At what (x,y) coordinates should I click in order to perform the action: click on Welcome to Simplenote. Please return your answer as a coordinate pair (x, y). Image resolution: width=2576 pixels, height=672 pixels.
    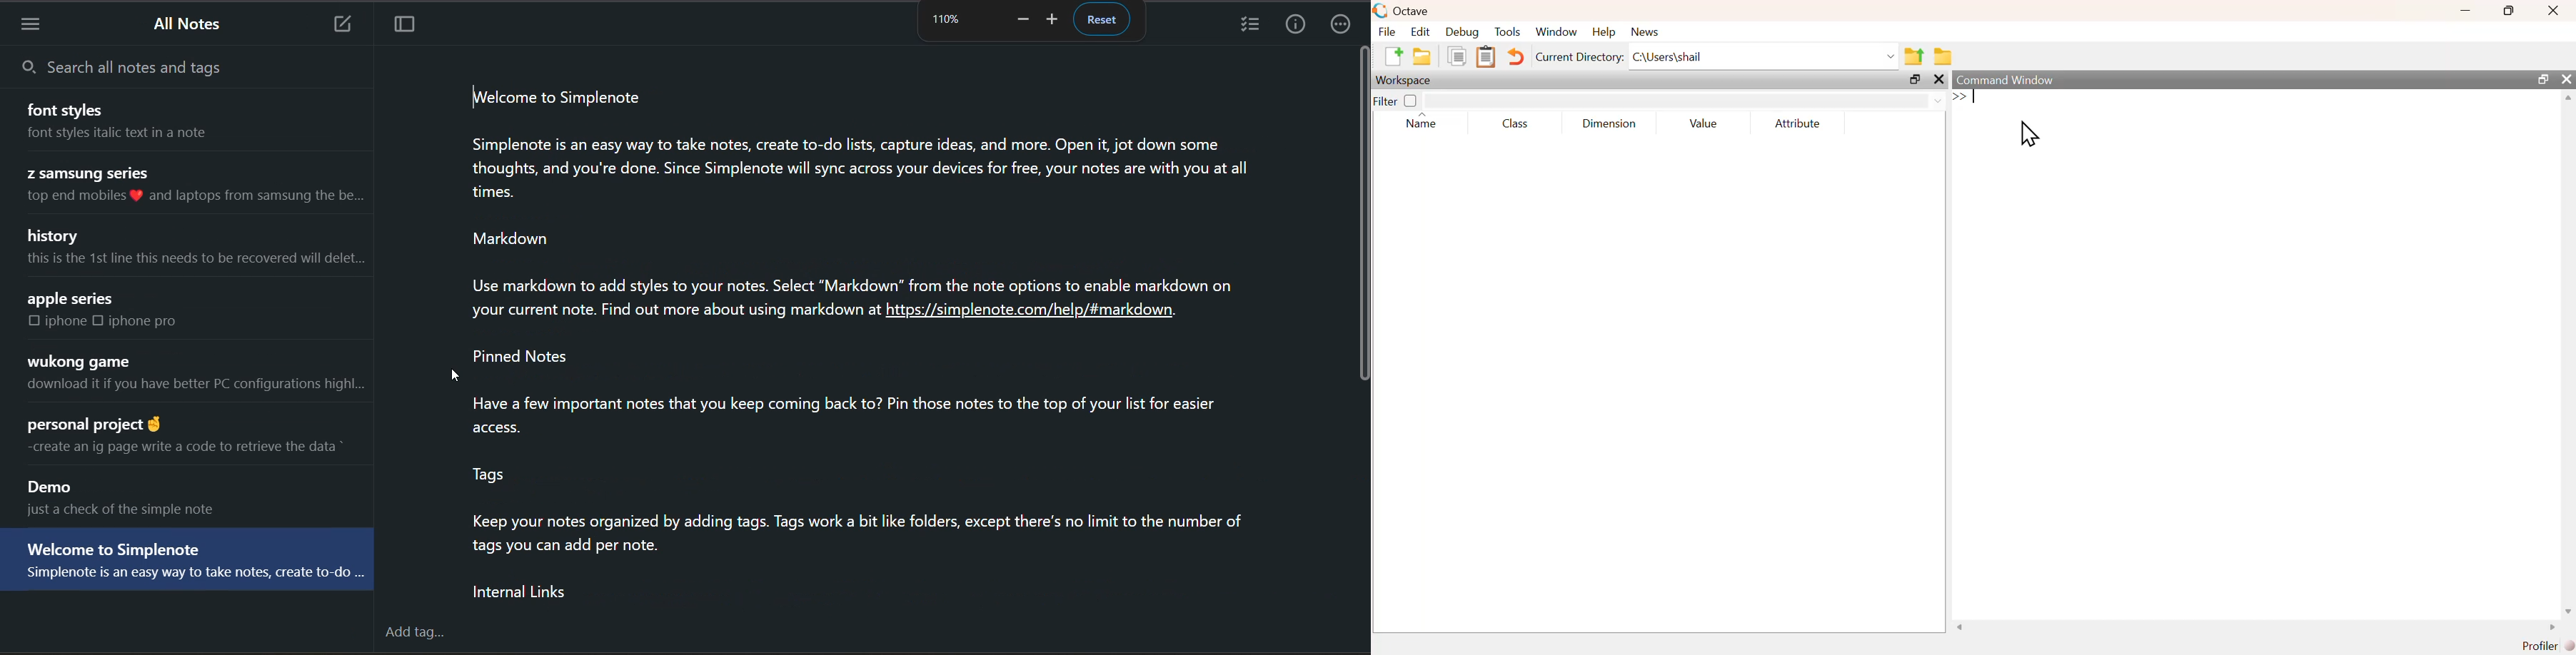
    Looking at the image, I should click on (115, 548).